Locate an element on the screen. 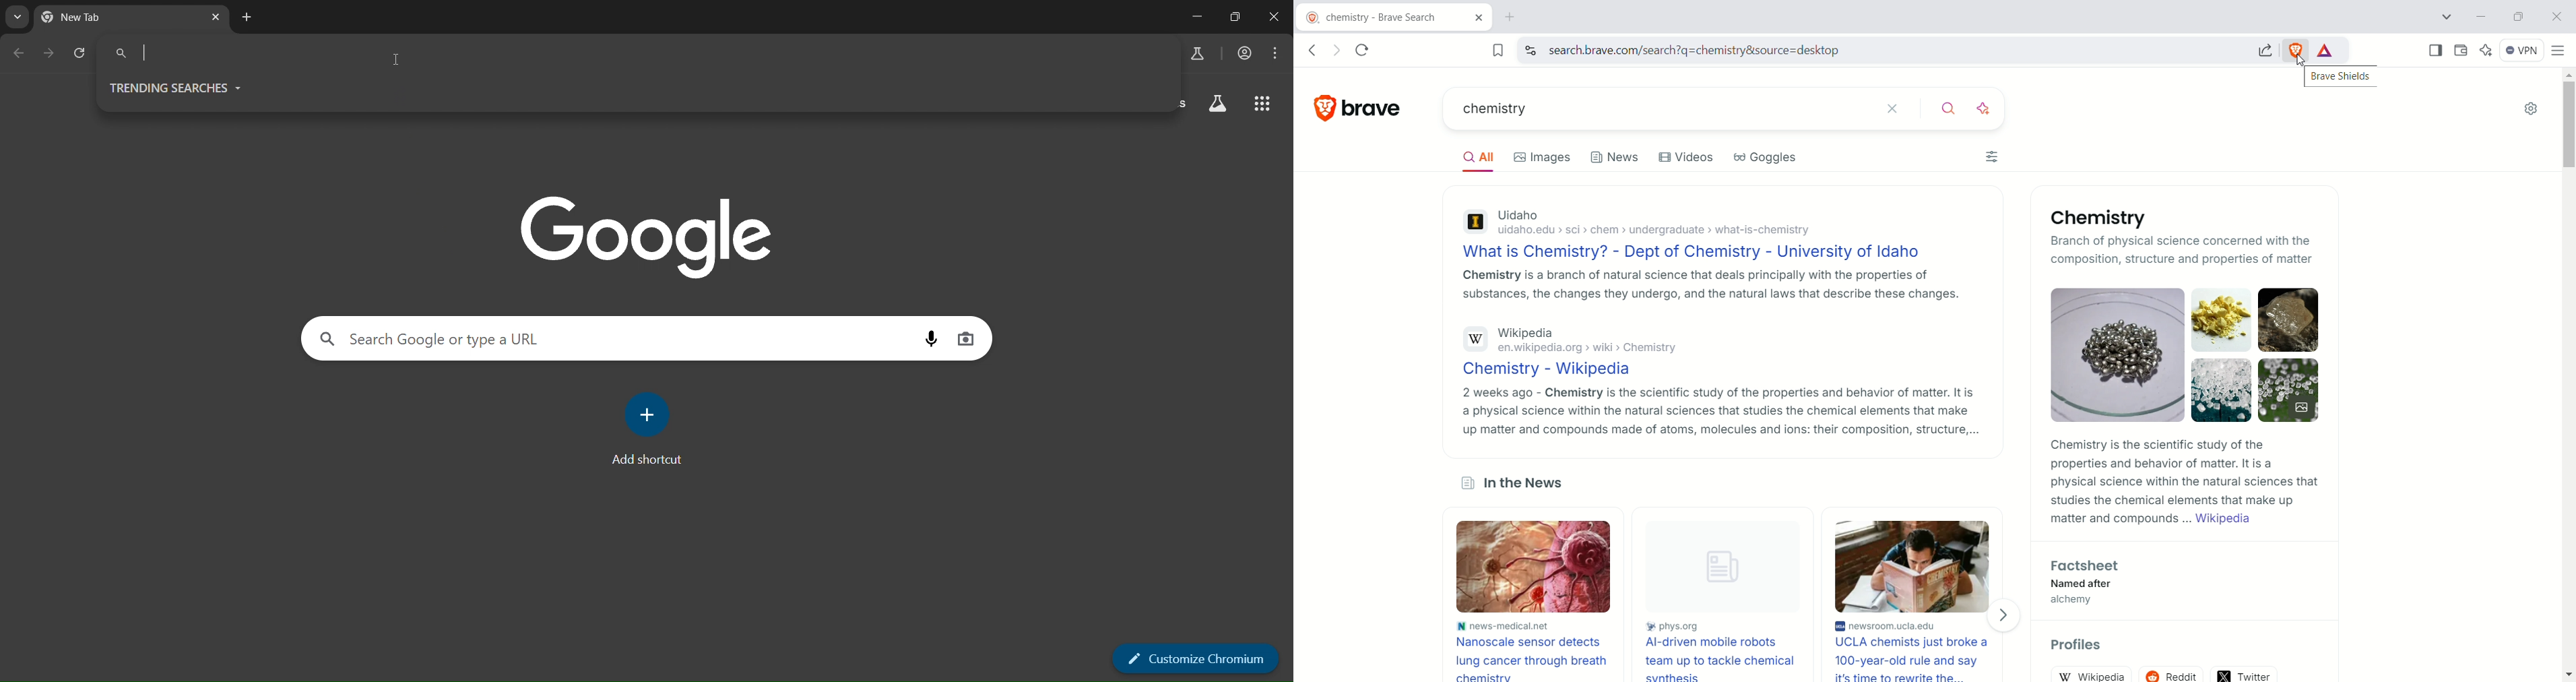 The image size is (2576, 700). voice search is located at coordinates (934, 339).